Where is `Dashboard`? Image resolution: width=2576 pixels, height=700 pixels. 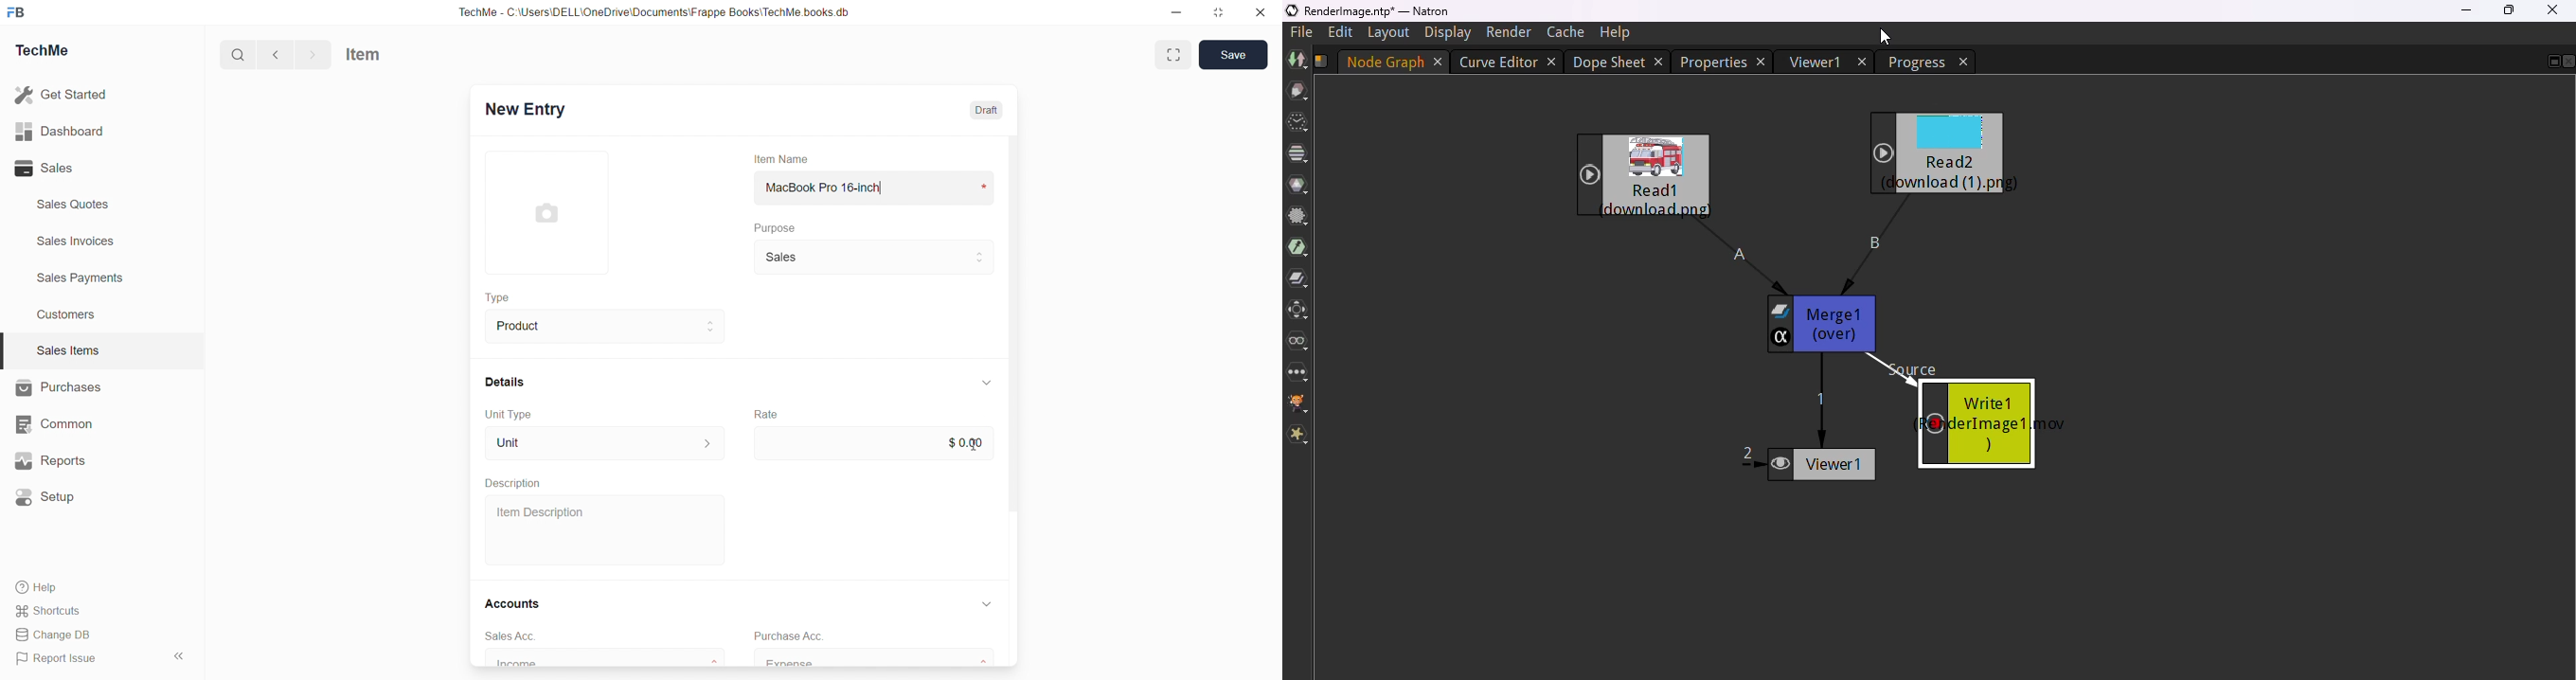 Dashboard is located at coordinates (60, 130).